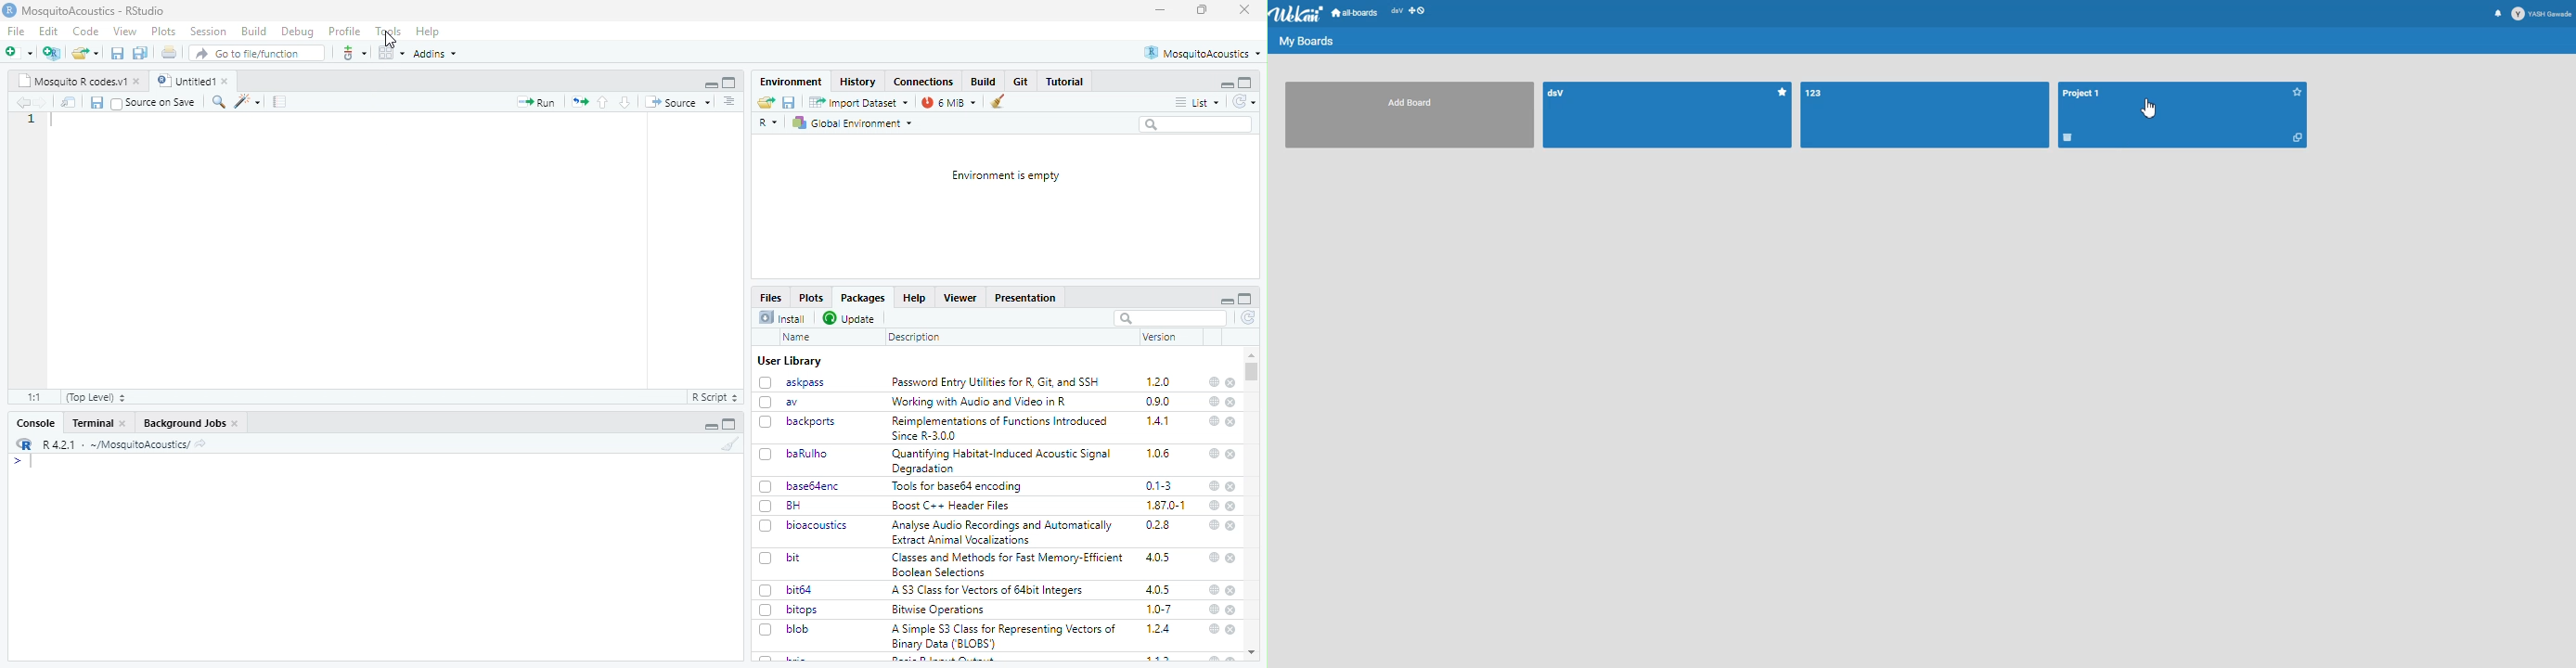  I want to click on web, so click(1216, 402).